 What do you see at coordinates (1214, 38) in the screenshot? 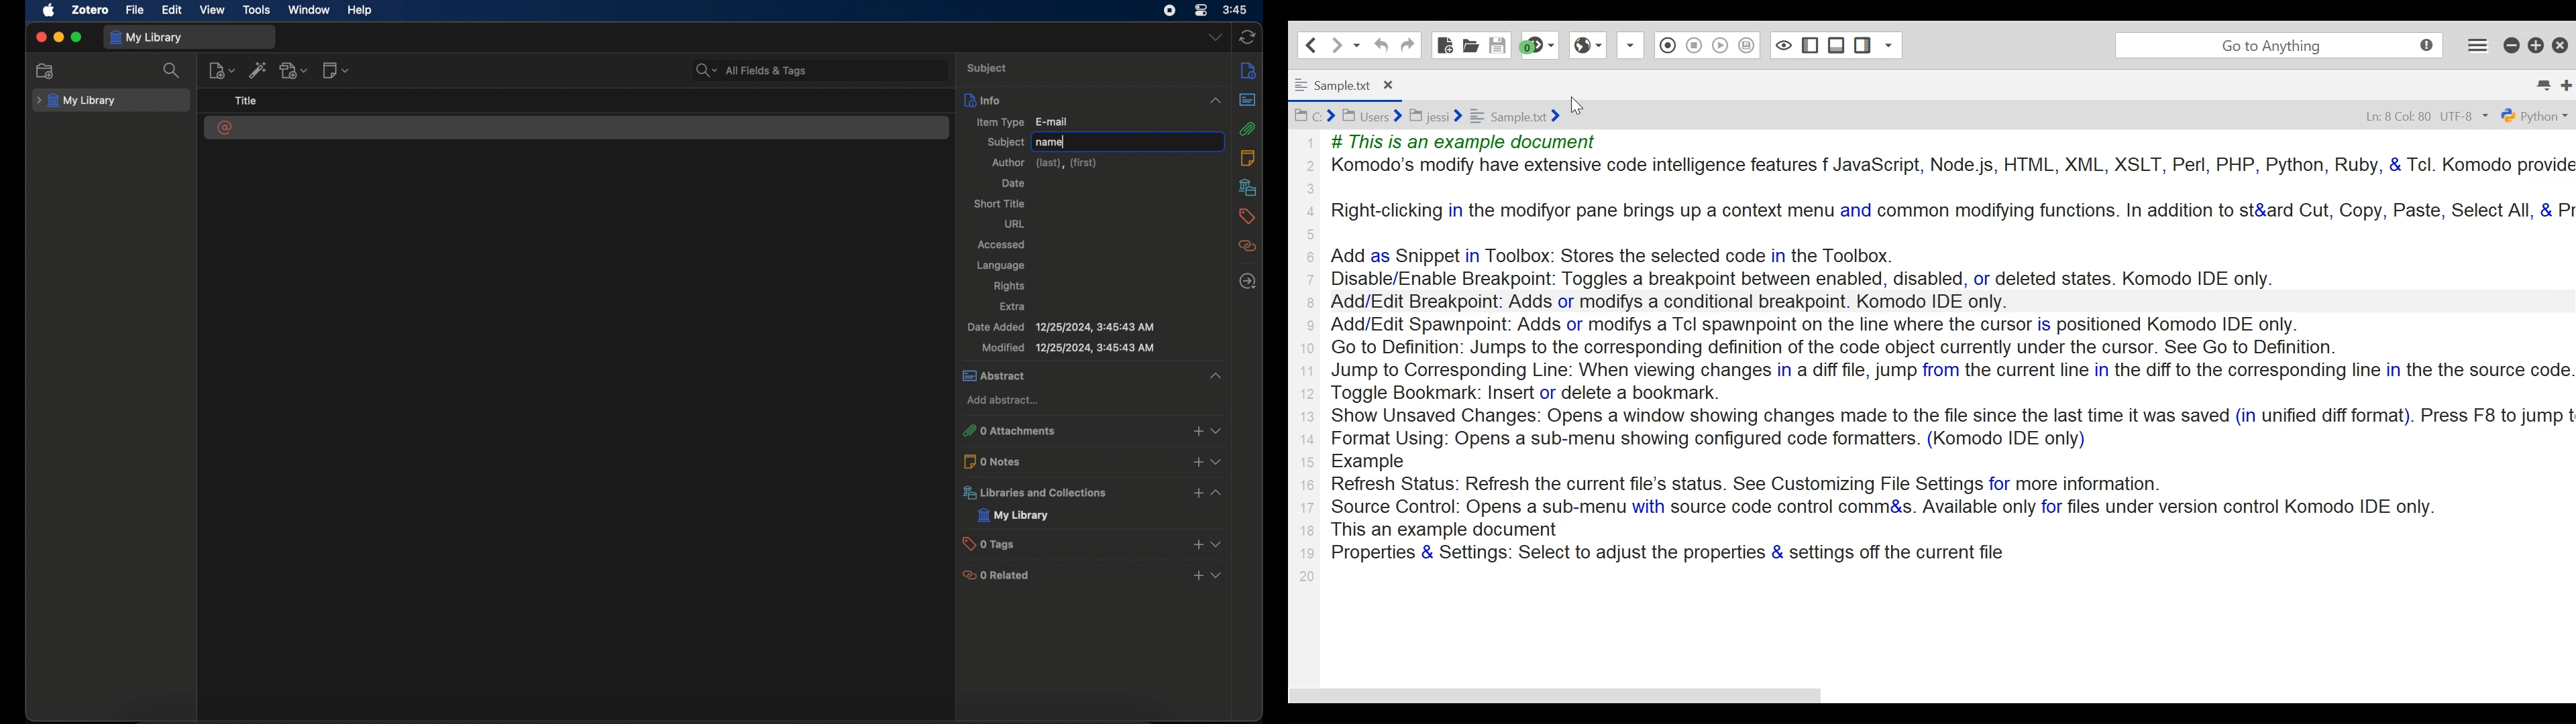
I see `dropdown` at bounding box center [1214, 38].